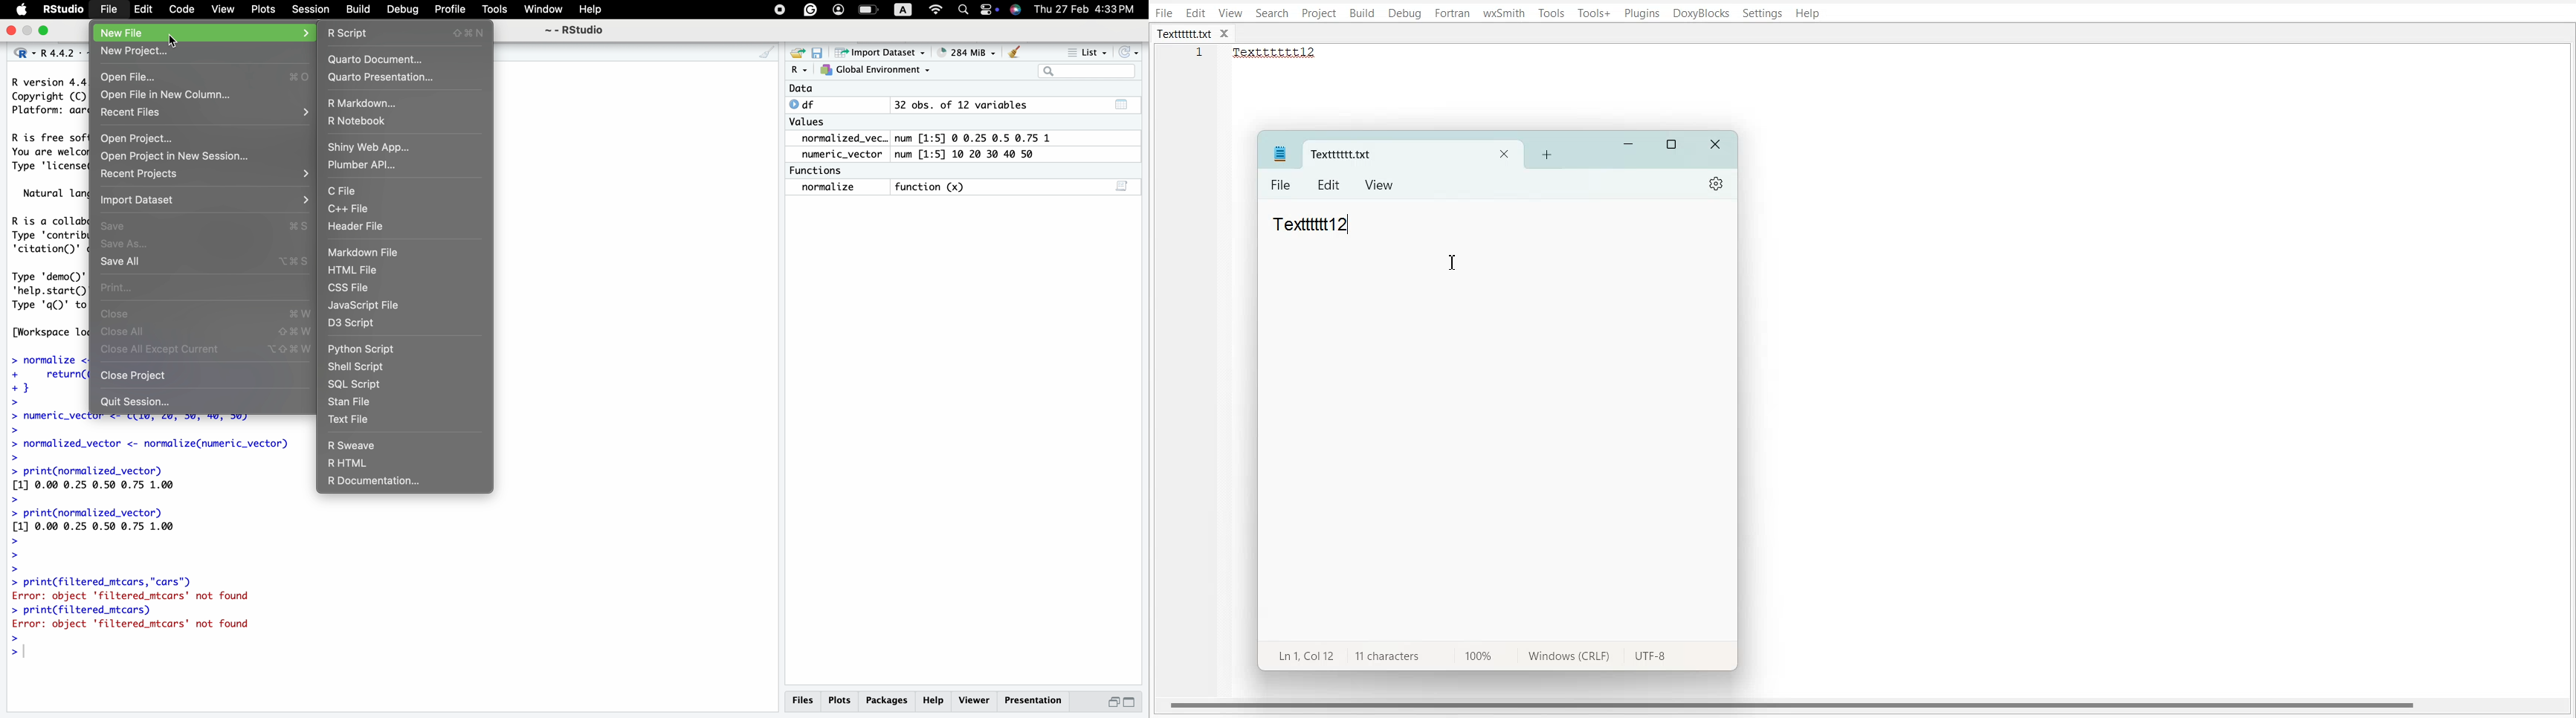 The width and height of the screenshot is (2576, 728). I want to click on Shiny Web App..., so click(369, 146).